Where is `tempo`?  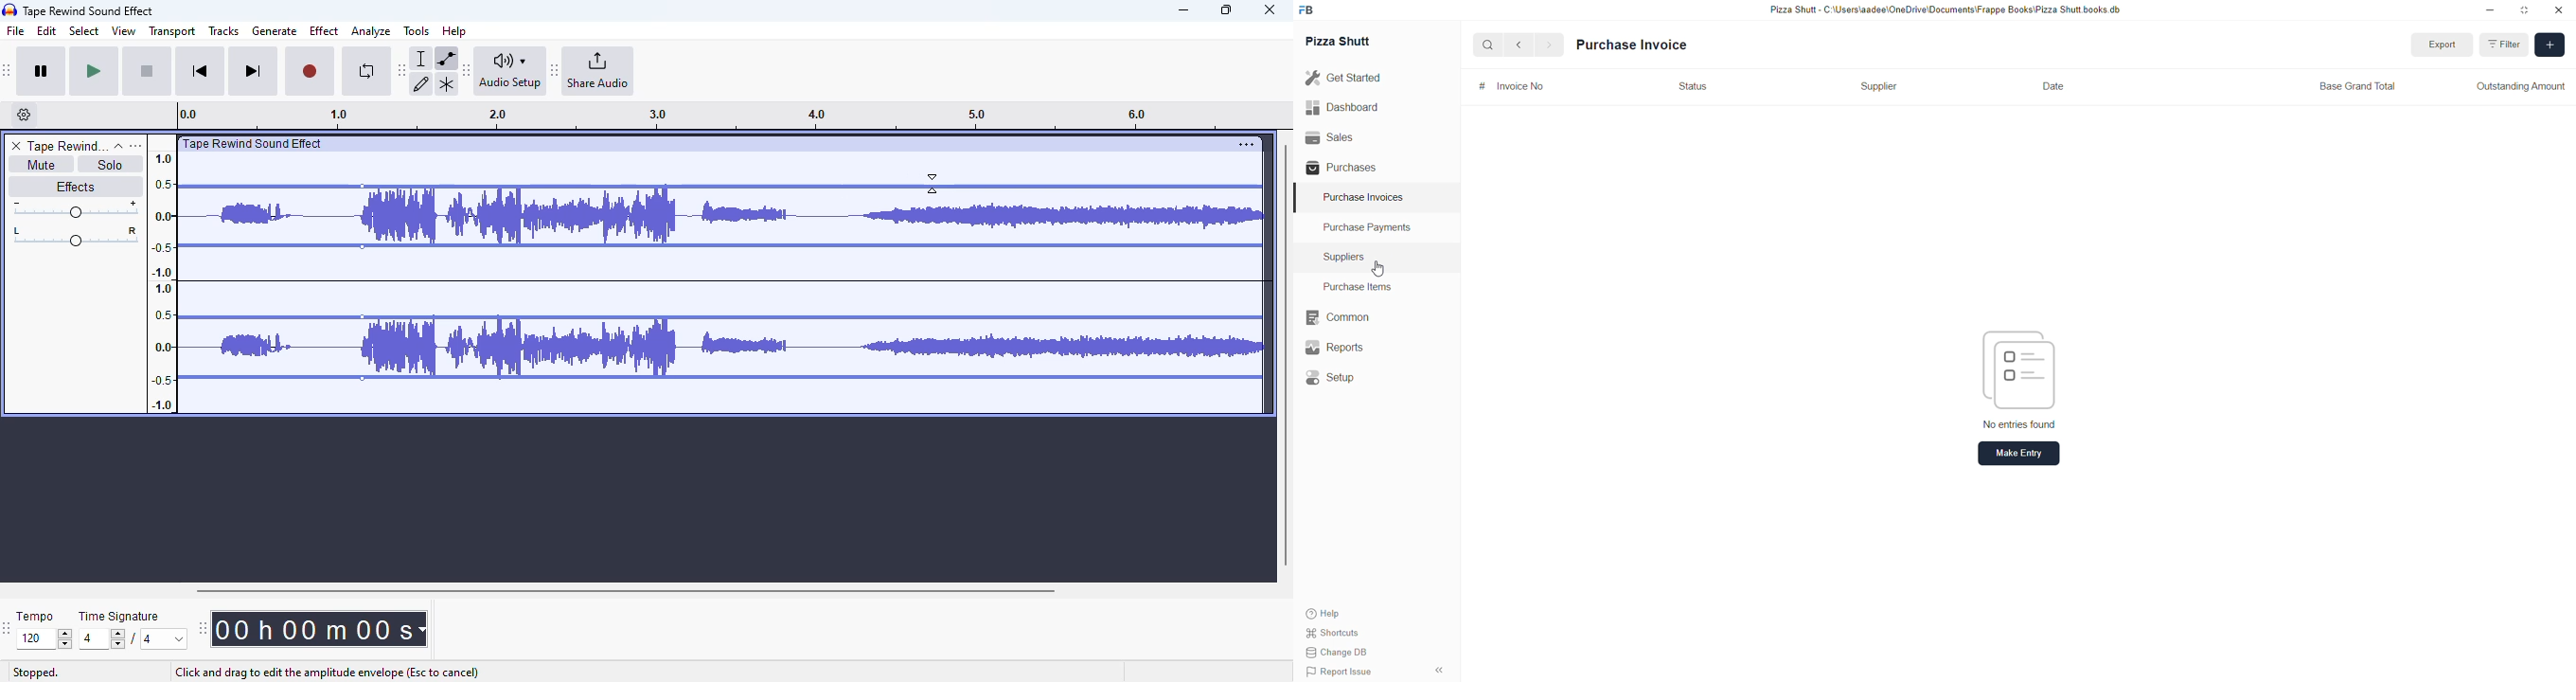 tempo is located at coordinates (35, 616).